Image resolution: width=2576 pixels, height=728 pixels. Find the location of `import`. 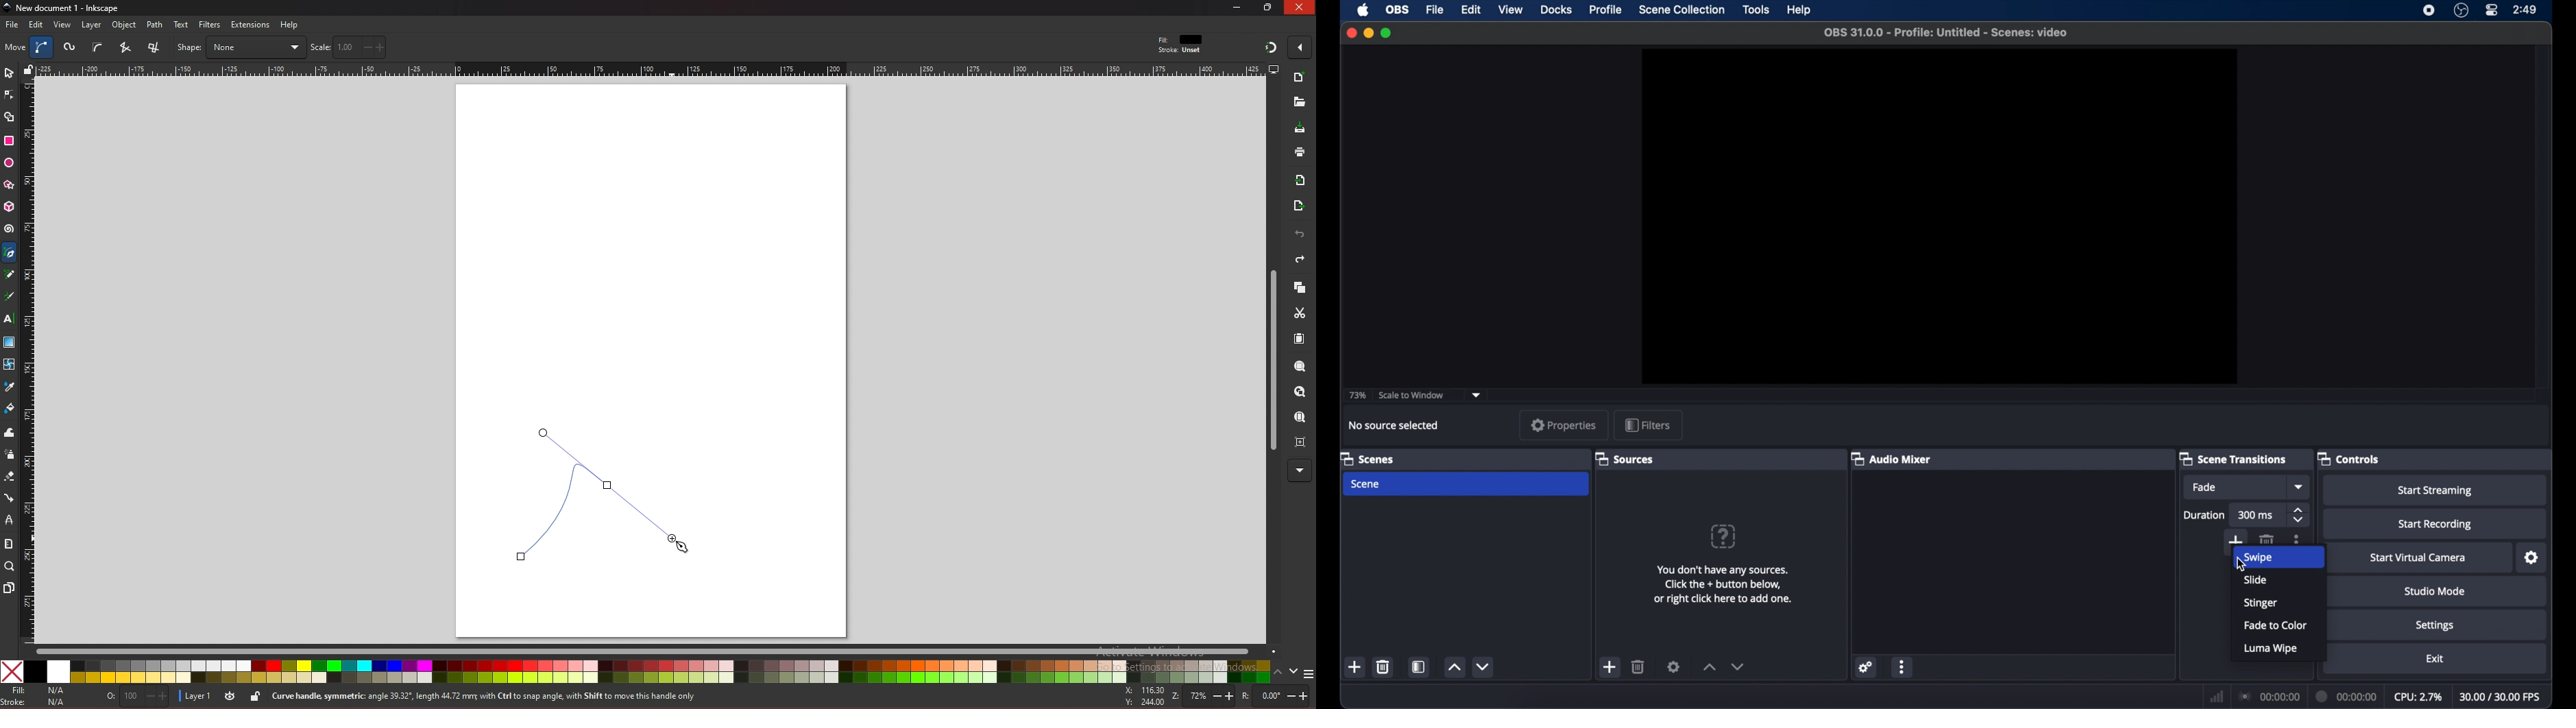

import is located at coordinates (1303, 180).